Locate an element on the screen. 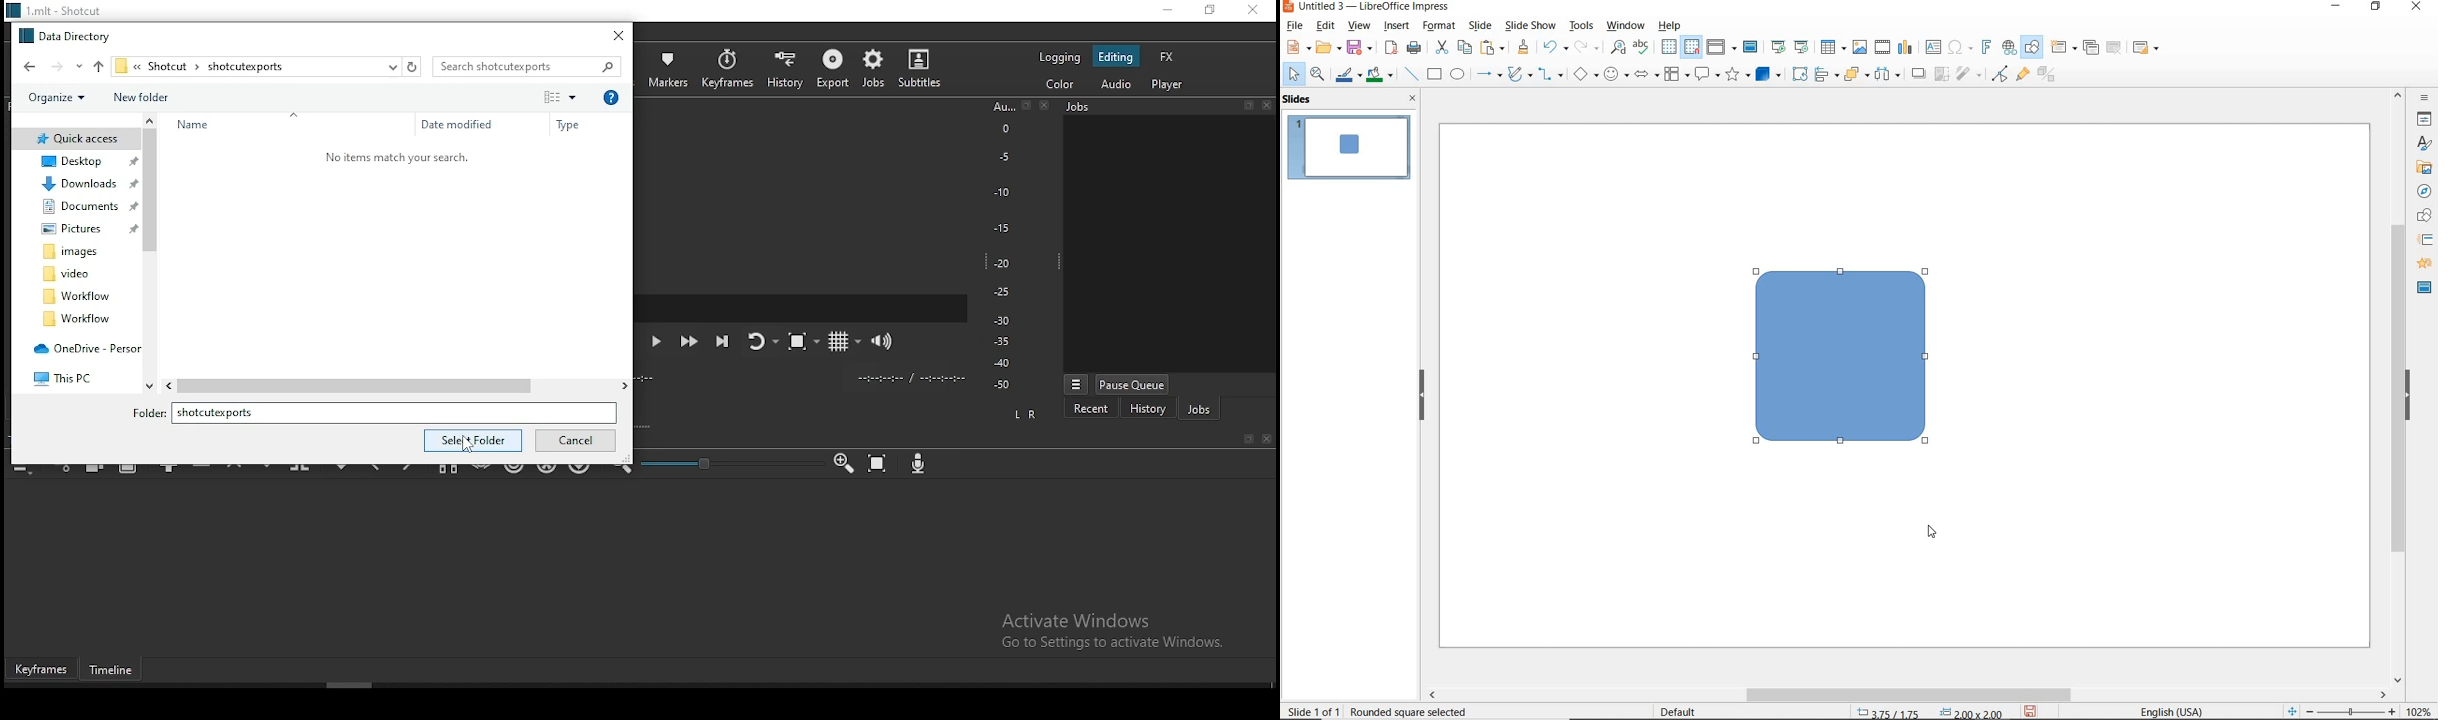 The width and height of the screenshot is (2464, 728). scroll bar is located at coordinates (394, 385).